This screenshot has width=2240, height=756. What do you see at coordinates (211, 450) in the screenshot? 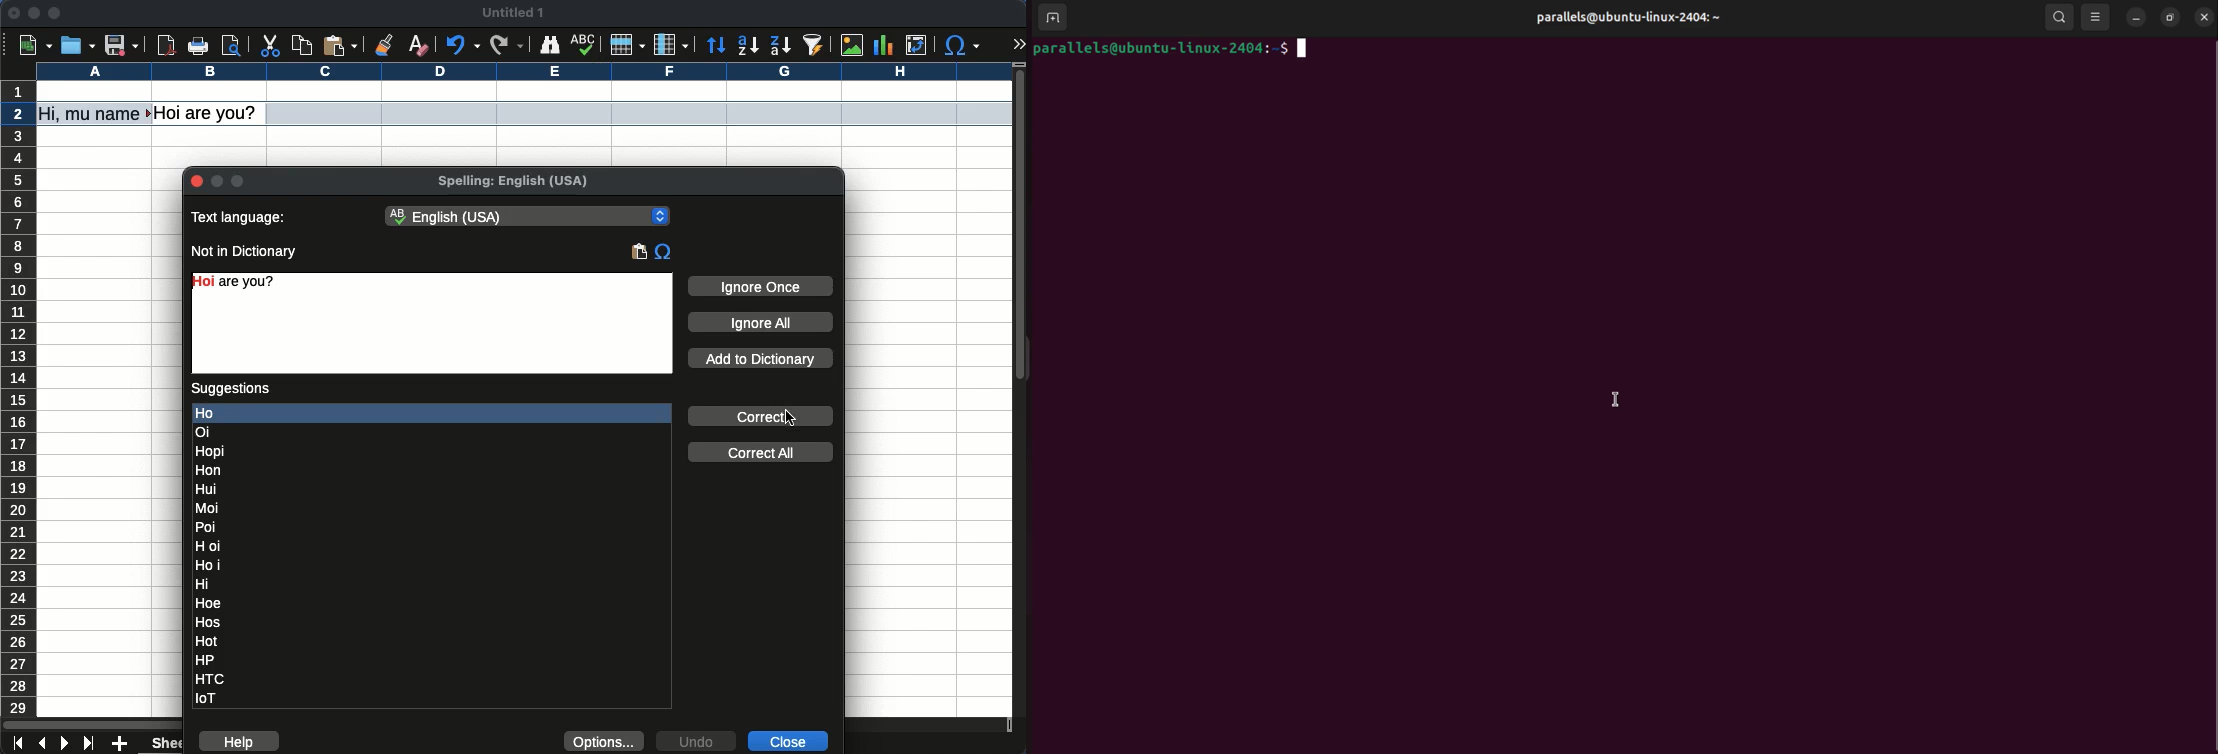
I see `Hopi` at bounding box center [211, 450].